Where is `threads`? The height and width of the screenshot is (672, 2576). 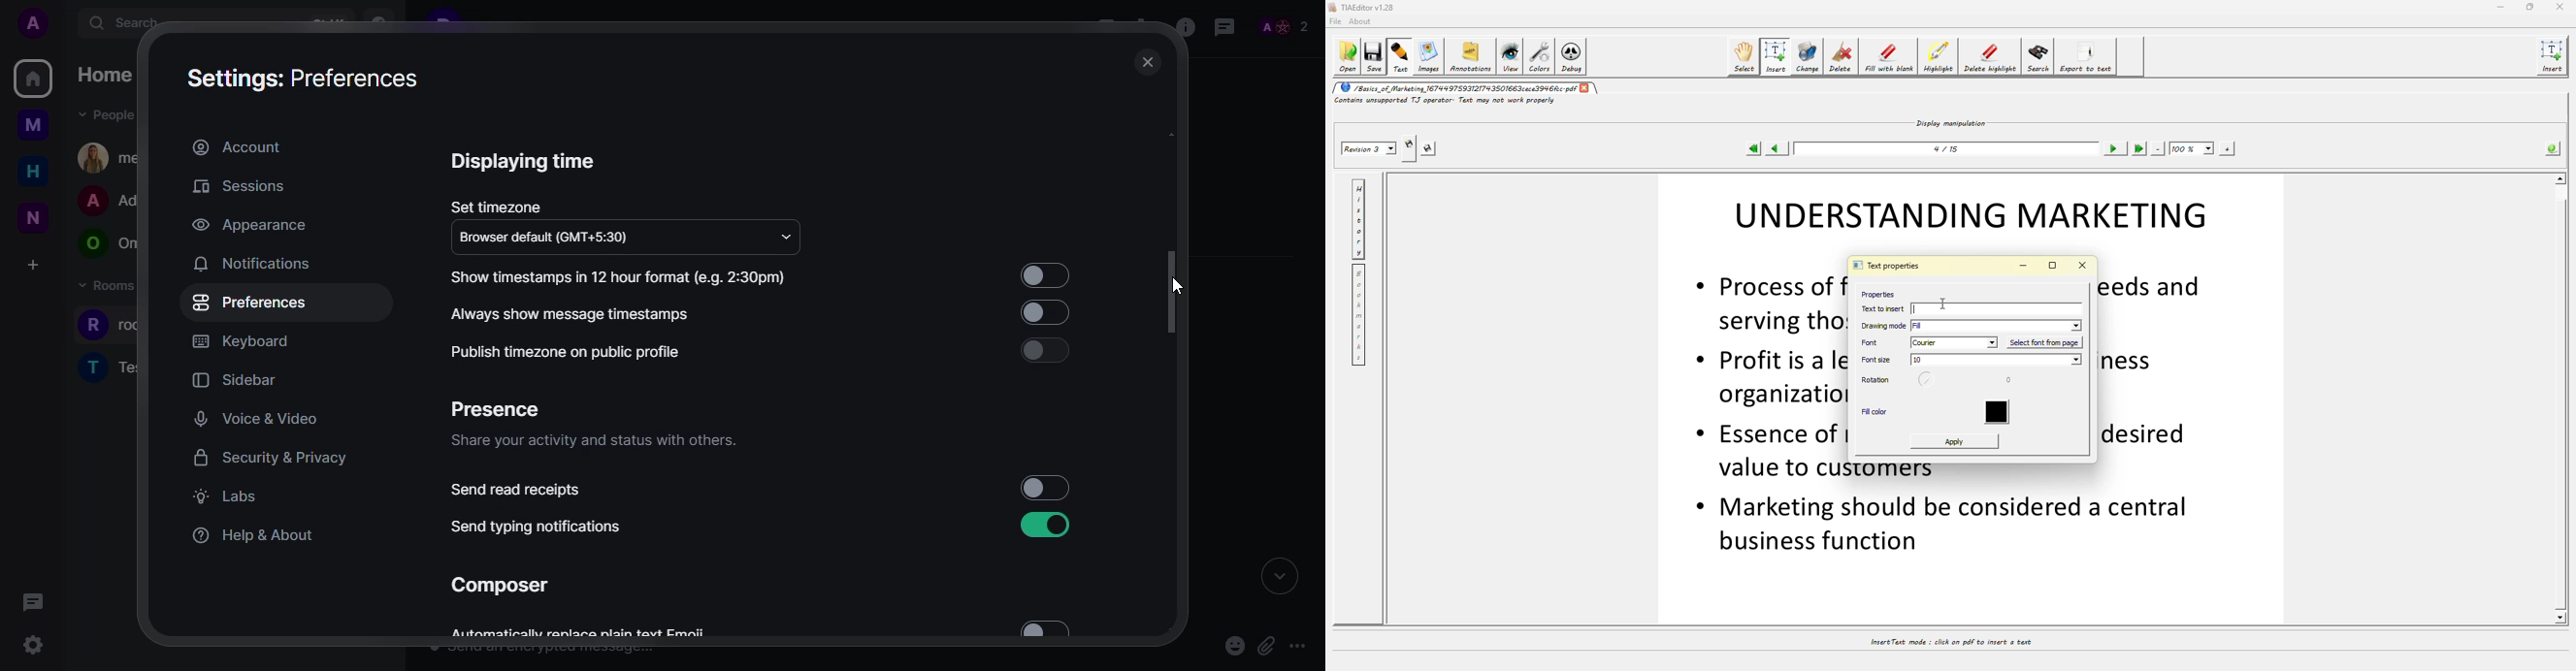 threads is located at coordinates (34, 602).